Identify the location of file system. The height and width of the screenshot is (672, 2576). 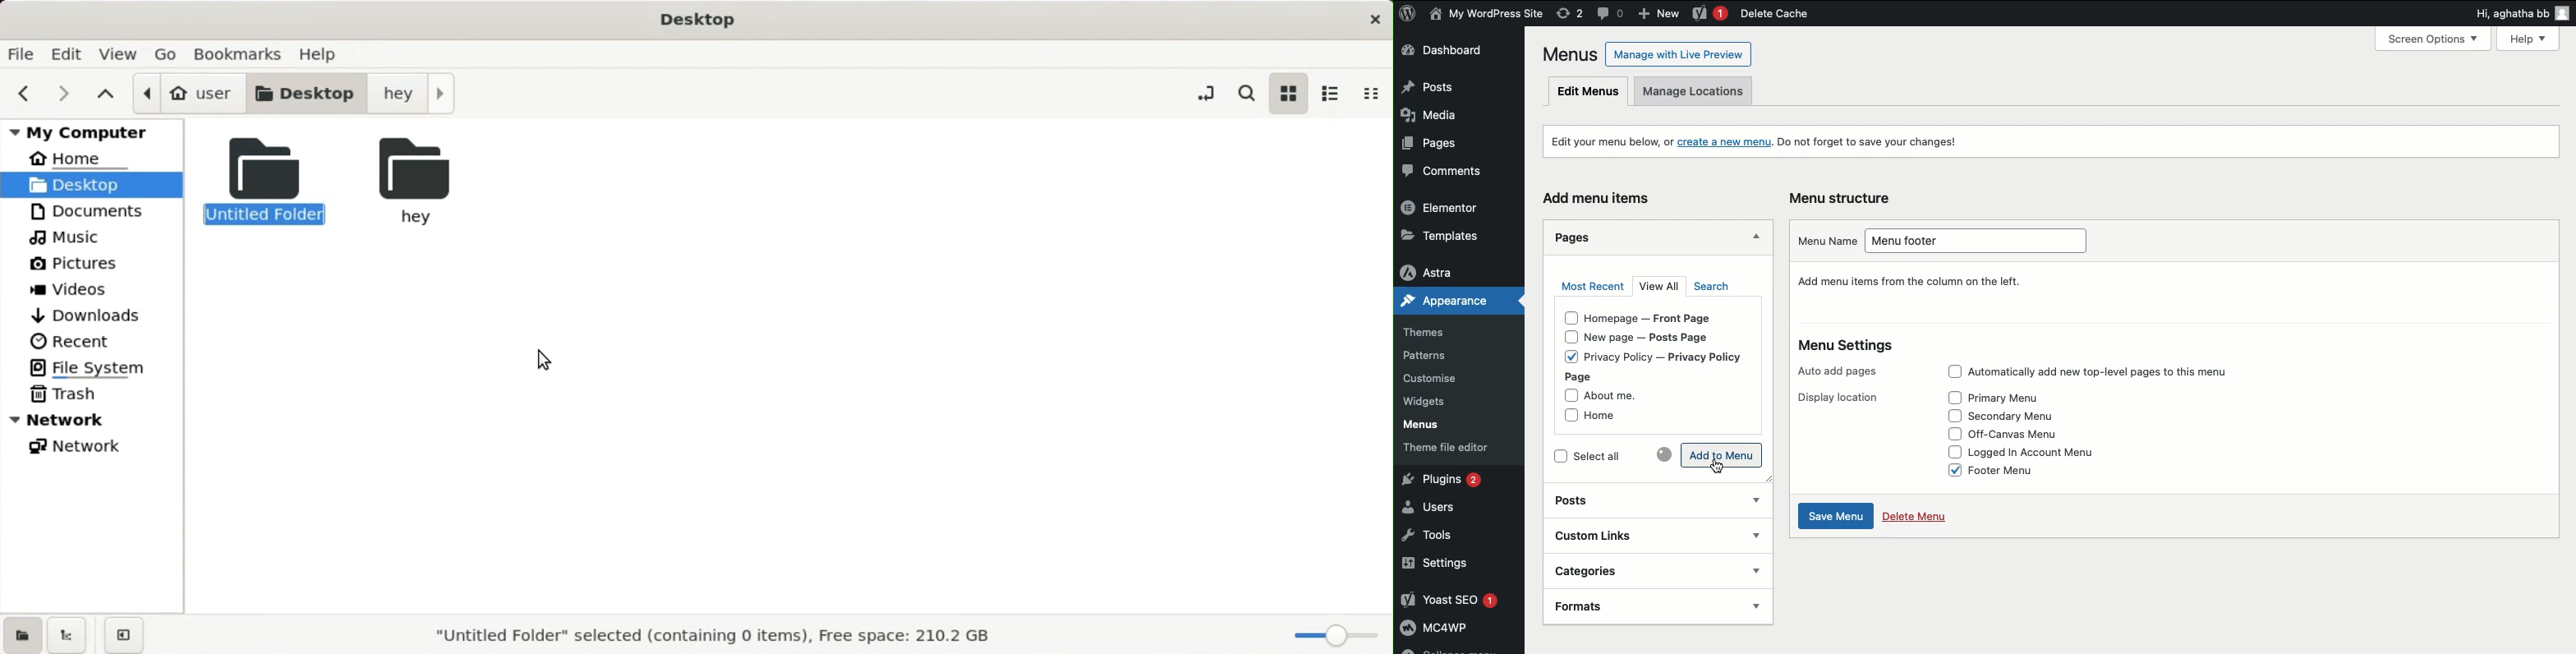
(91, 366).